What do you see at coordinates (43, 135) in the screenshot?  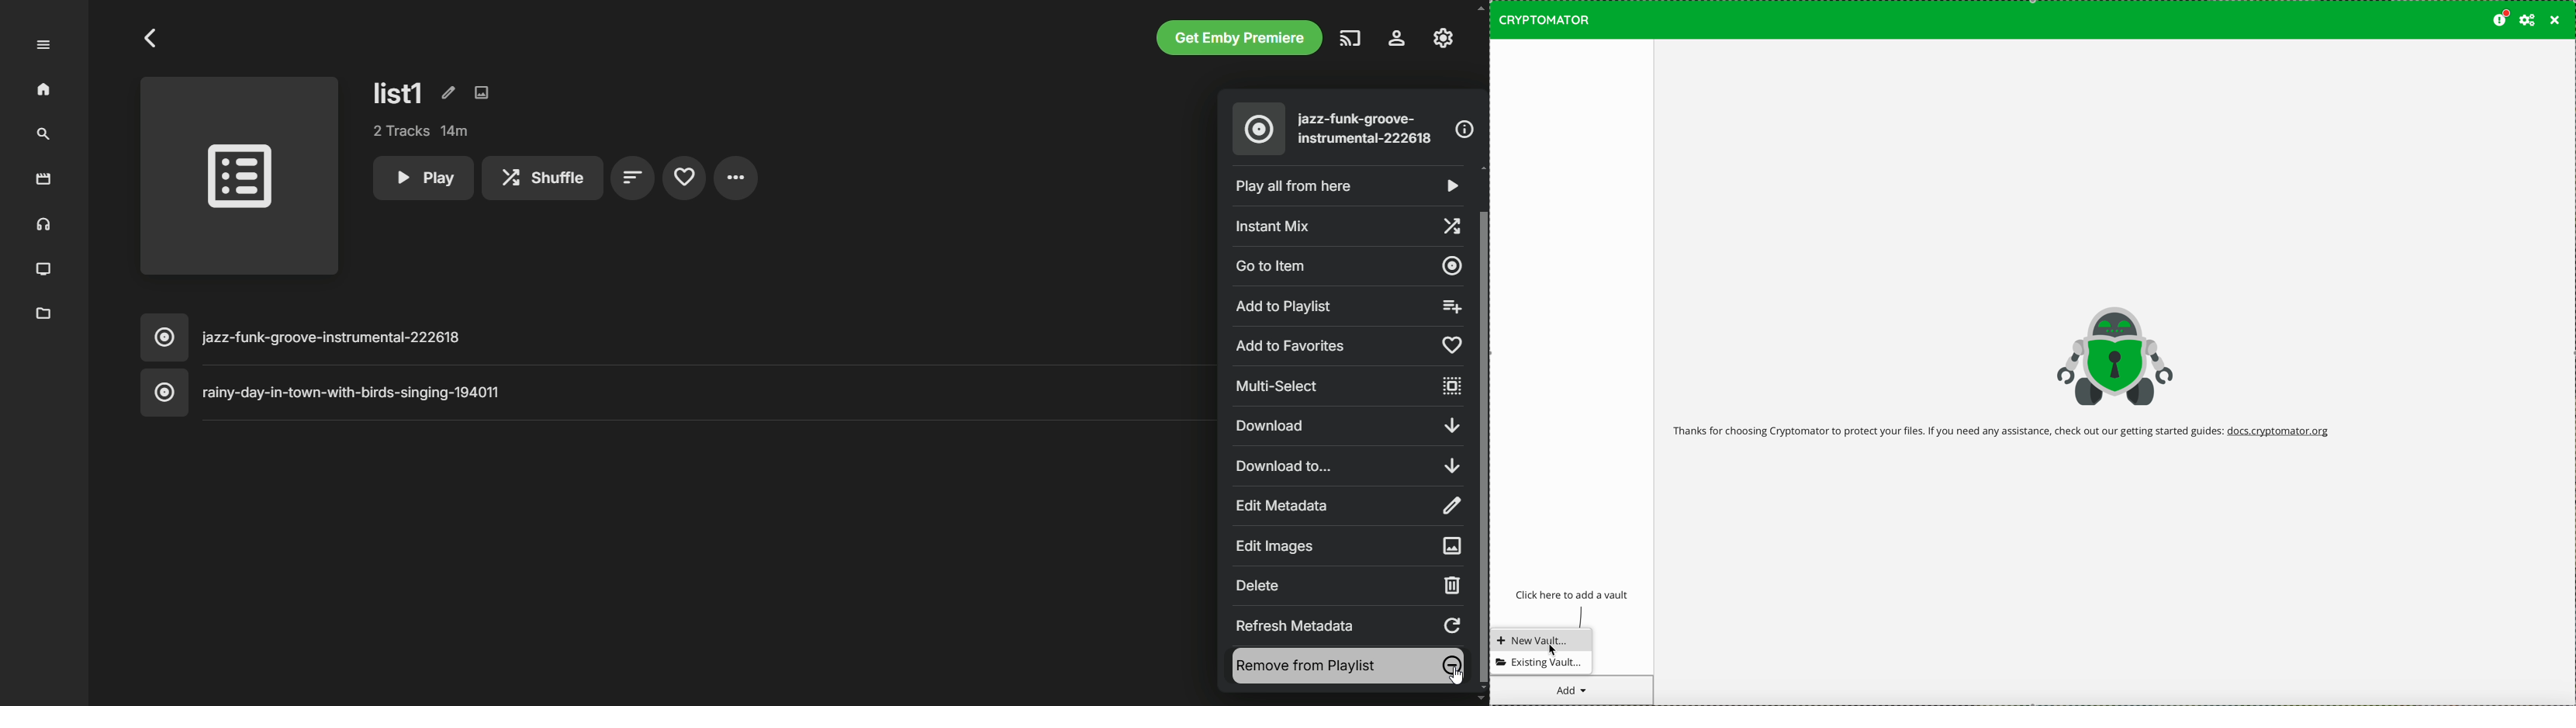 I see `search` at bounding box center [43, 135].